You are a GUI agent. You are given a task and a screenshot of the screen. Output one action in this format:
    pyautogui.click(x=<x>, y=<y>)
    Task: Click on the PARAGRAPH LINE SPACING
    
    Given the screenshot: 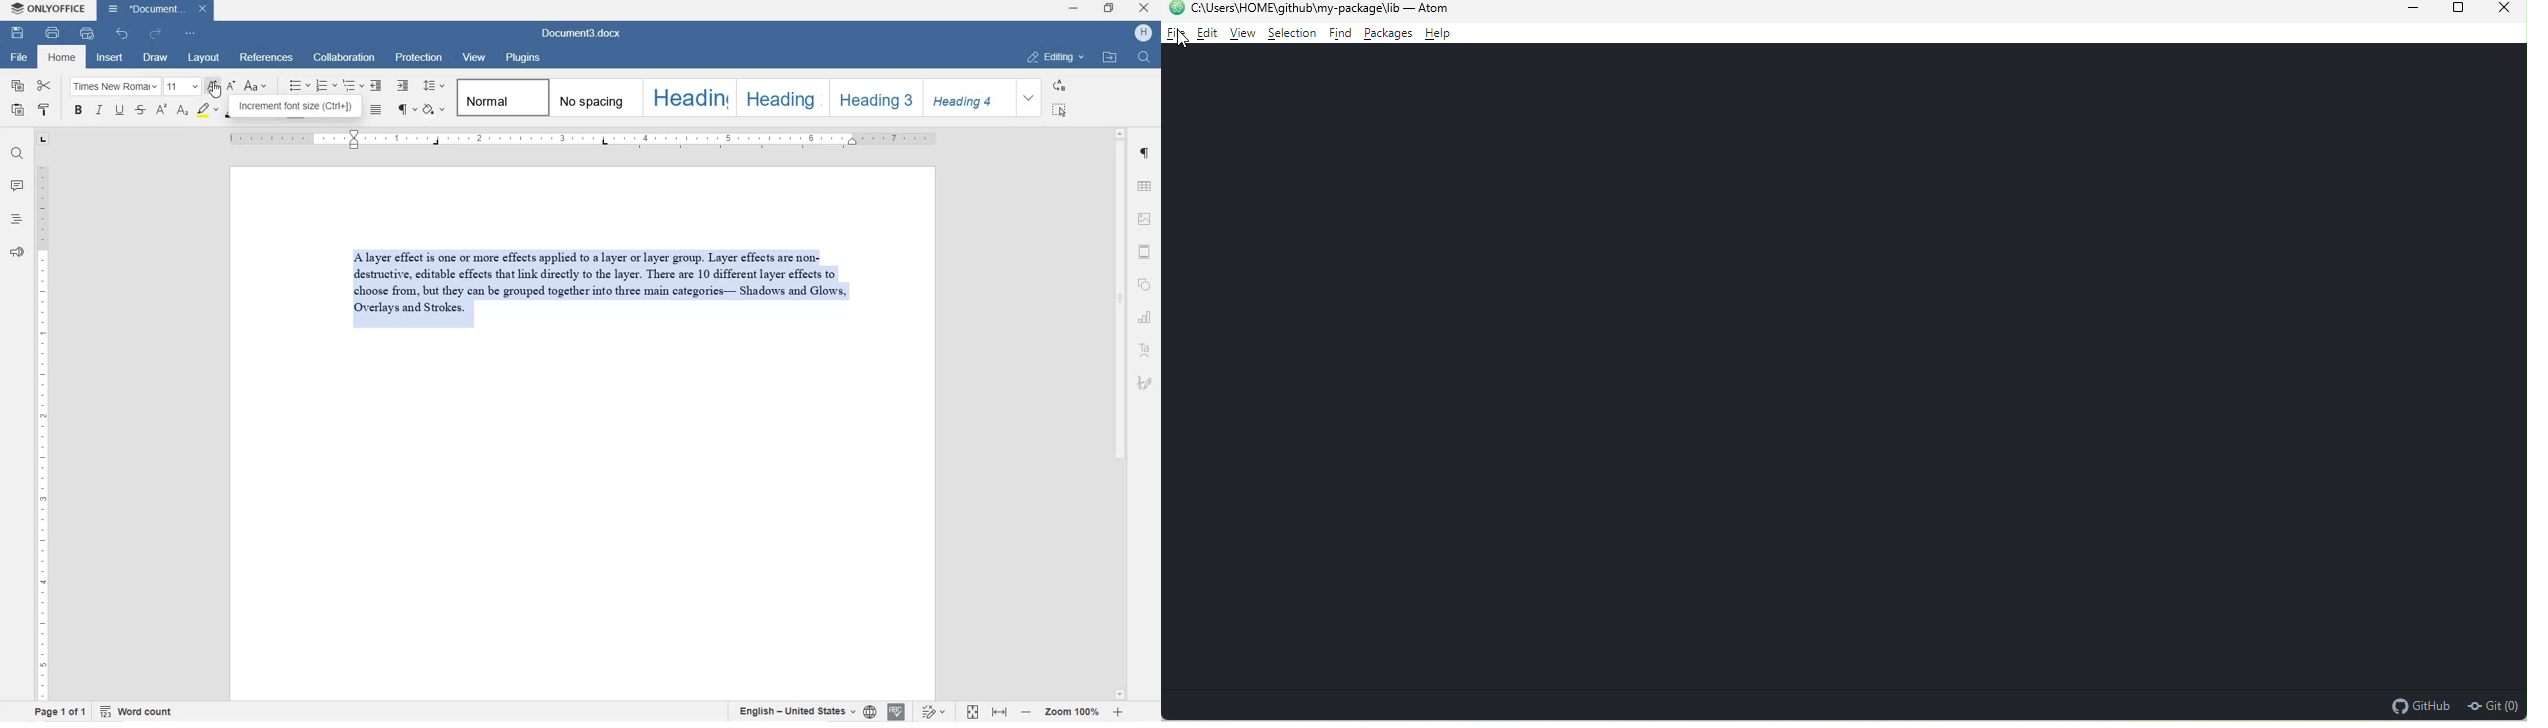 What is the action you would take?
    pyautogui.click(x=434, y=86)
    